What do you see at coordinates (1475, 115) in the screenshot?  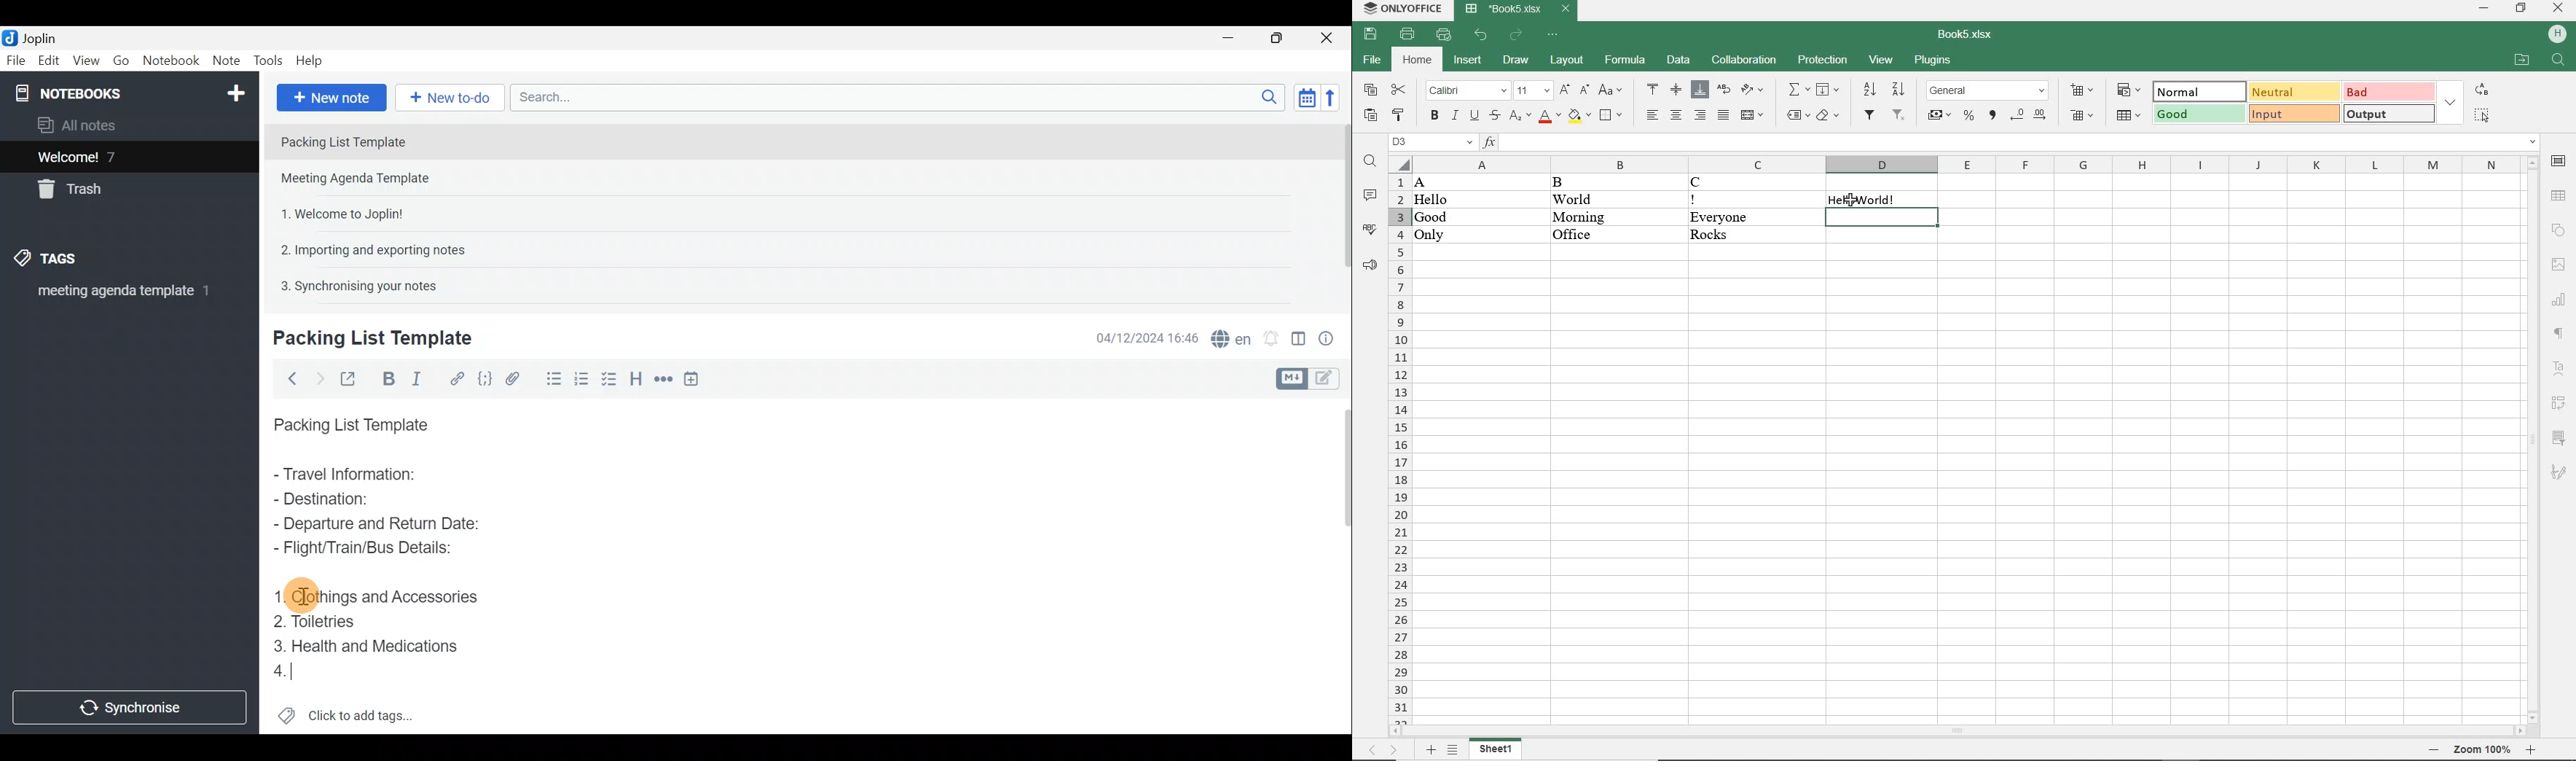 I see `UNDERLINE` at bounding box center [1475, 115].